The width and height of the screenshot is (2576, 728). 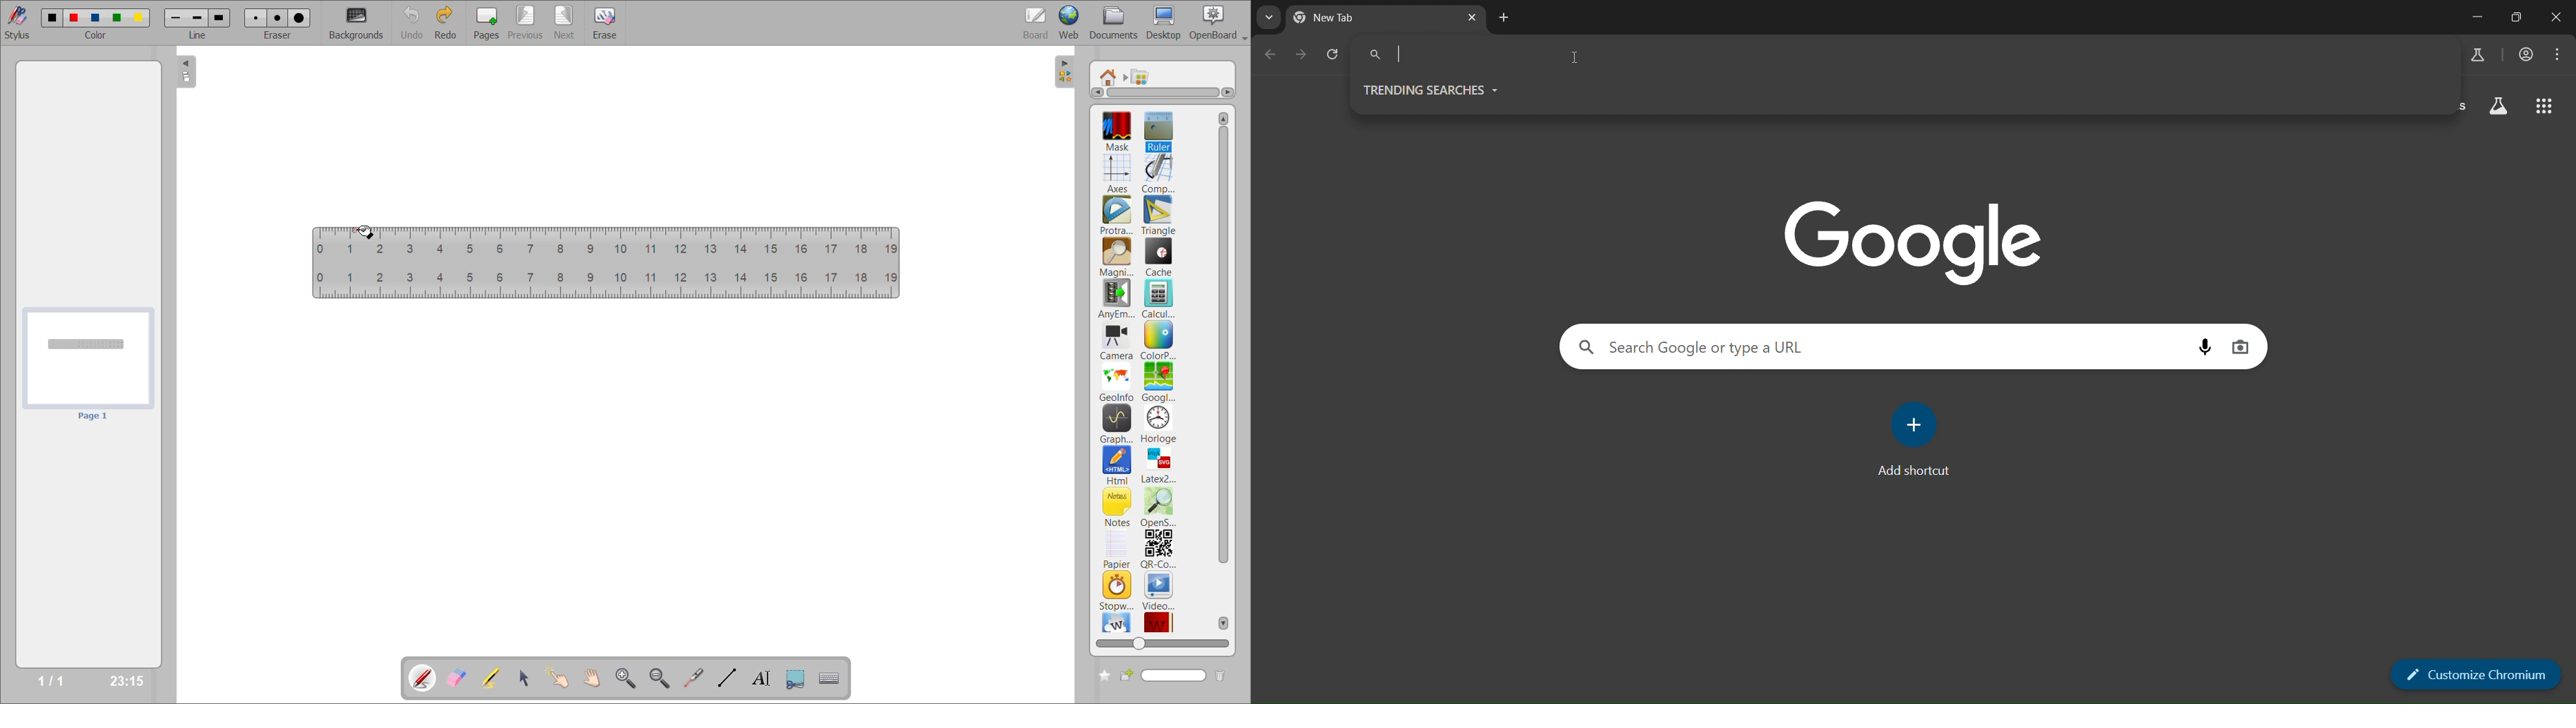 I want to click on mask, so click(x=1120, y=130).